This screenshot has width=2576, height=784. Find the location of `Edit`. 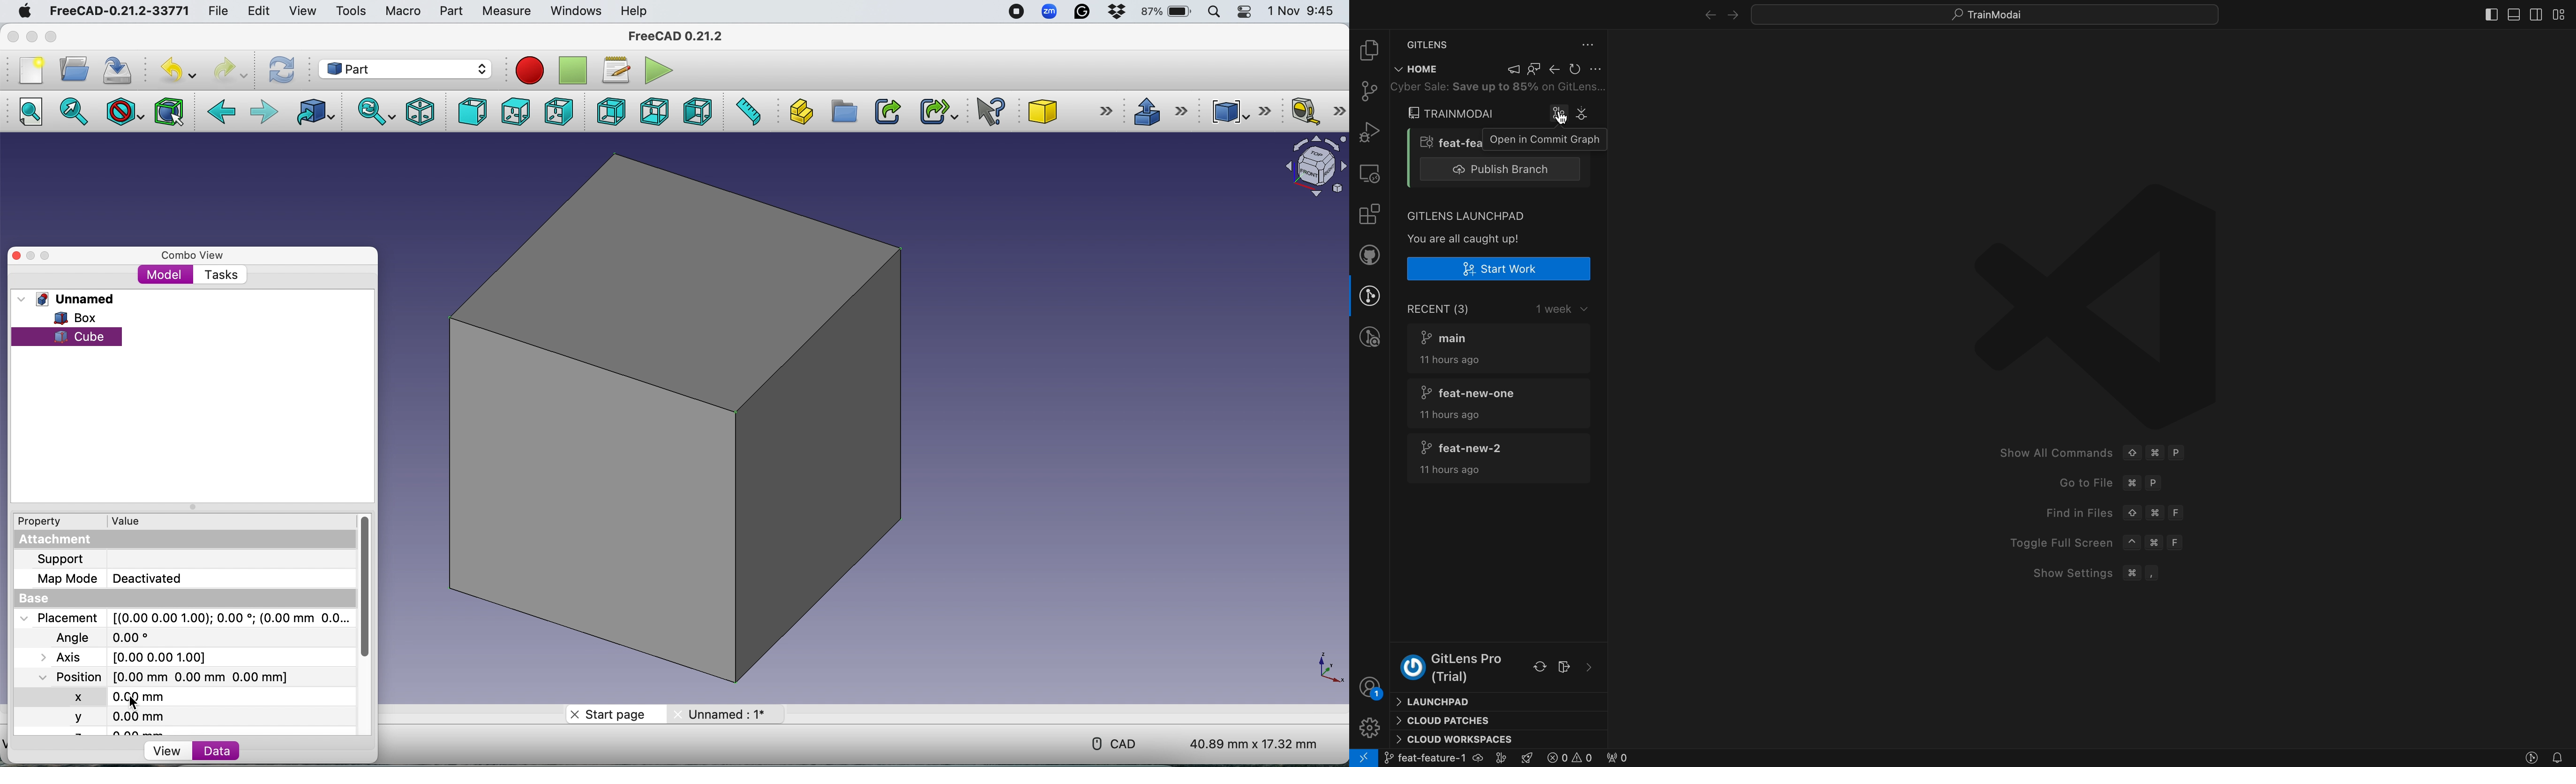

Edit is located at coordinates (256, 11).